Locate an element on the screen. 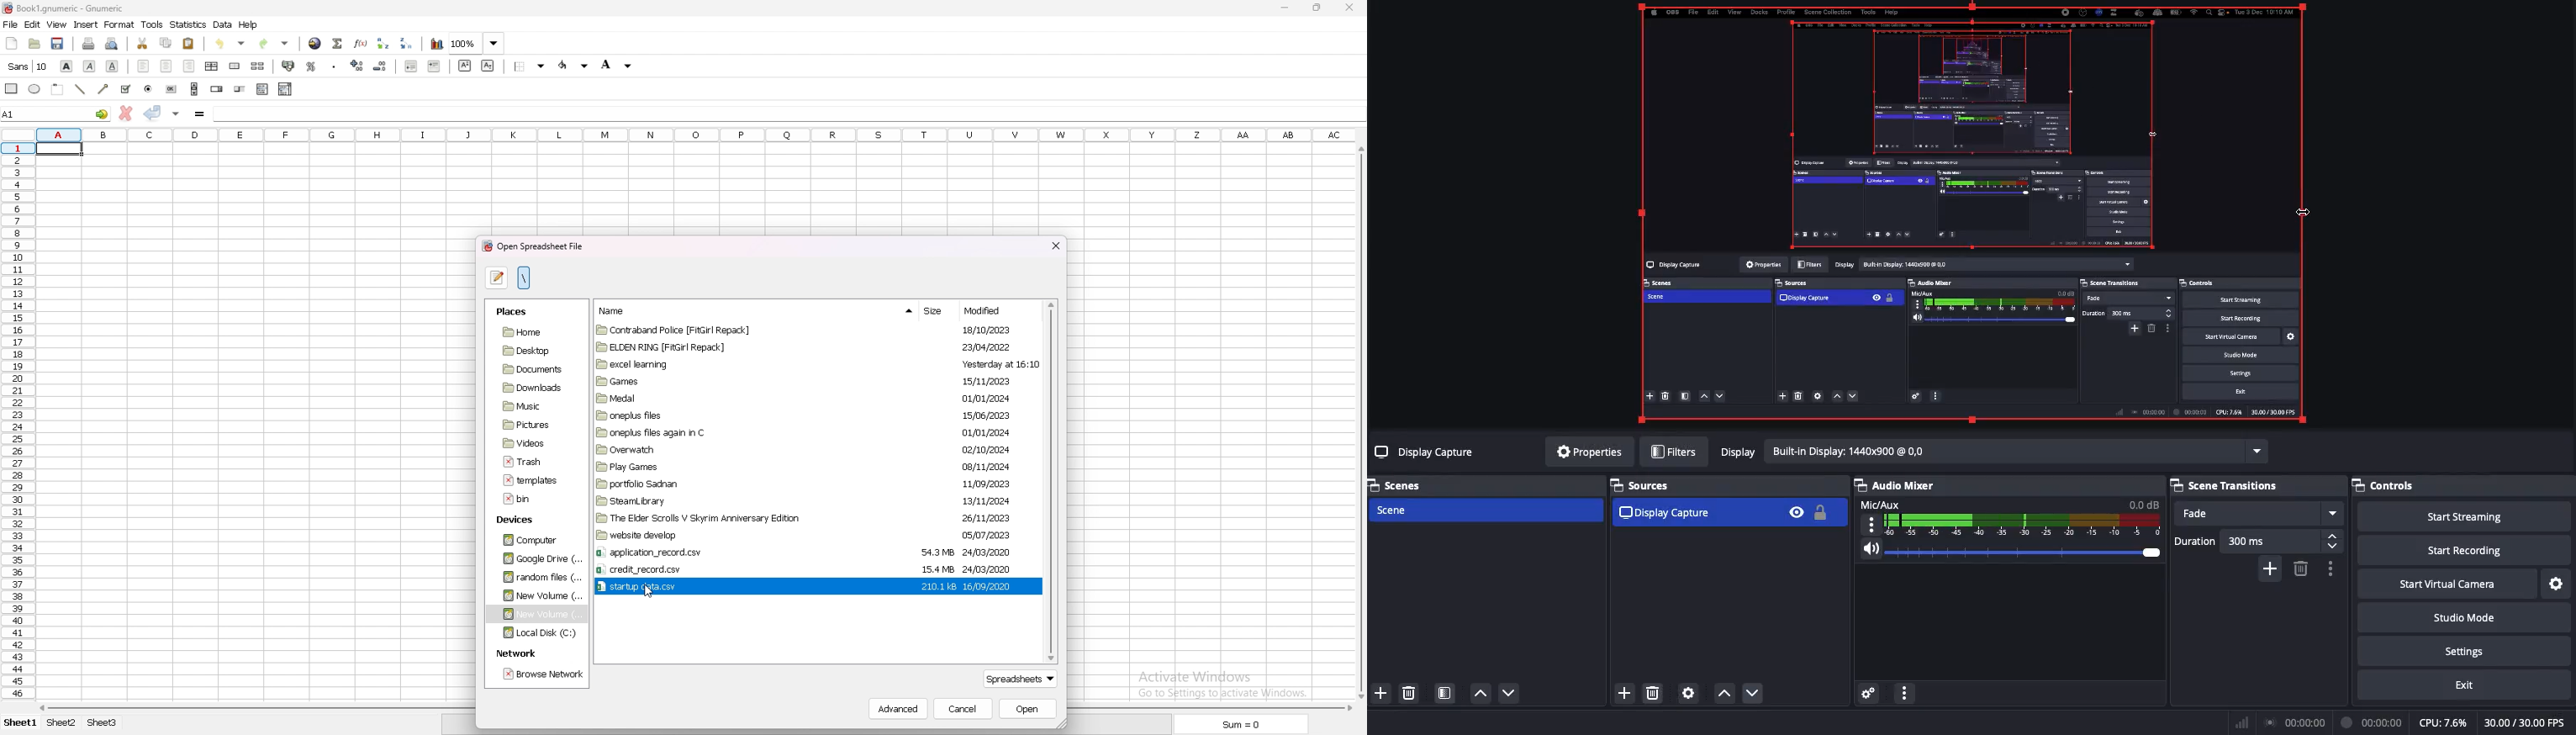 The width and height of the screenshot is (2576, 756). Advanced audio properties is located at coordinates (1868, 695).